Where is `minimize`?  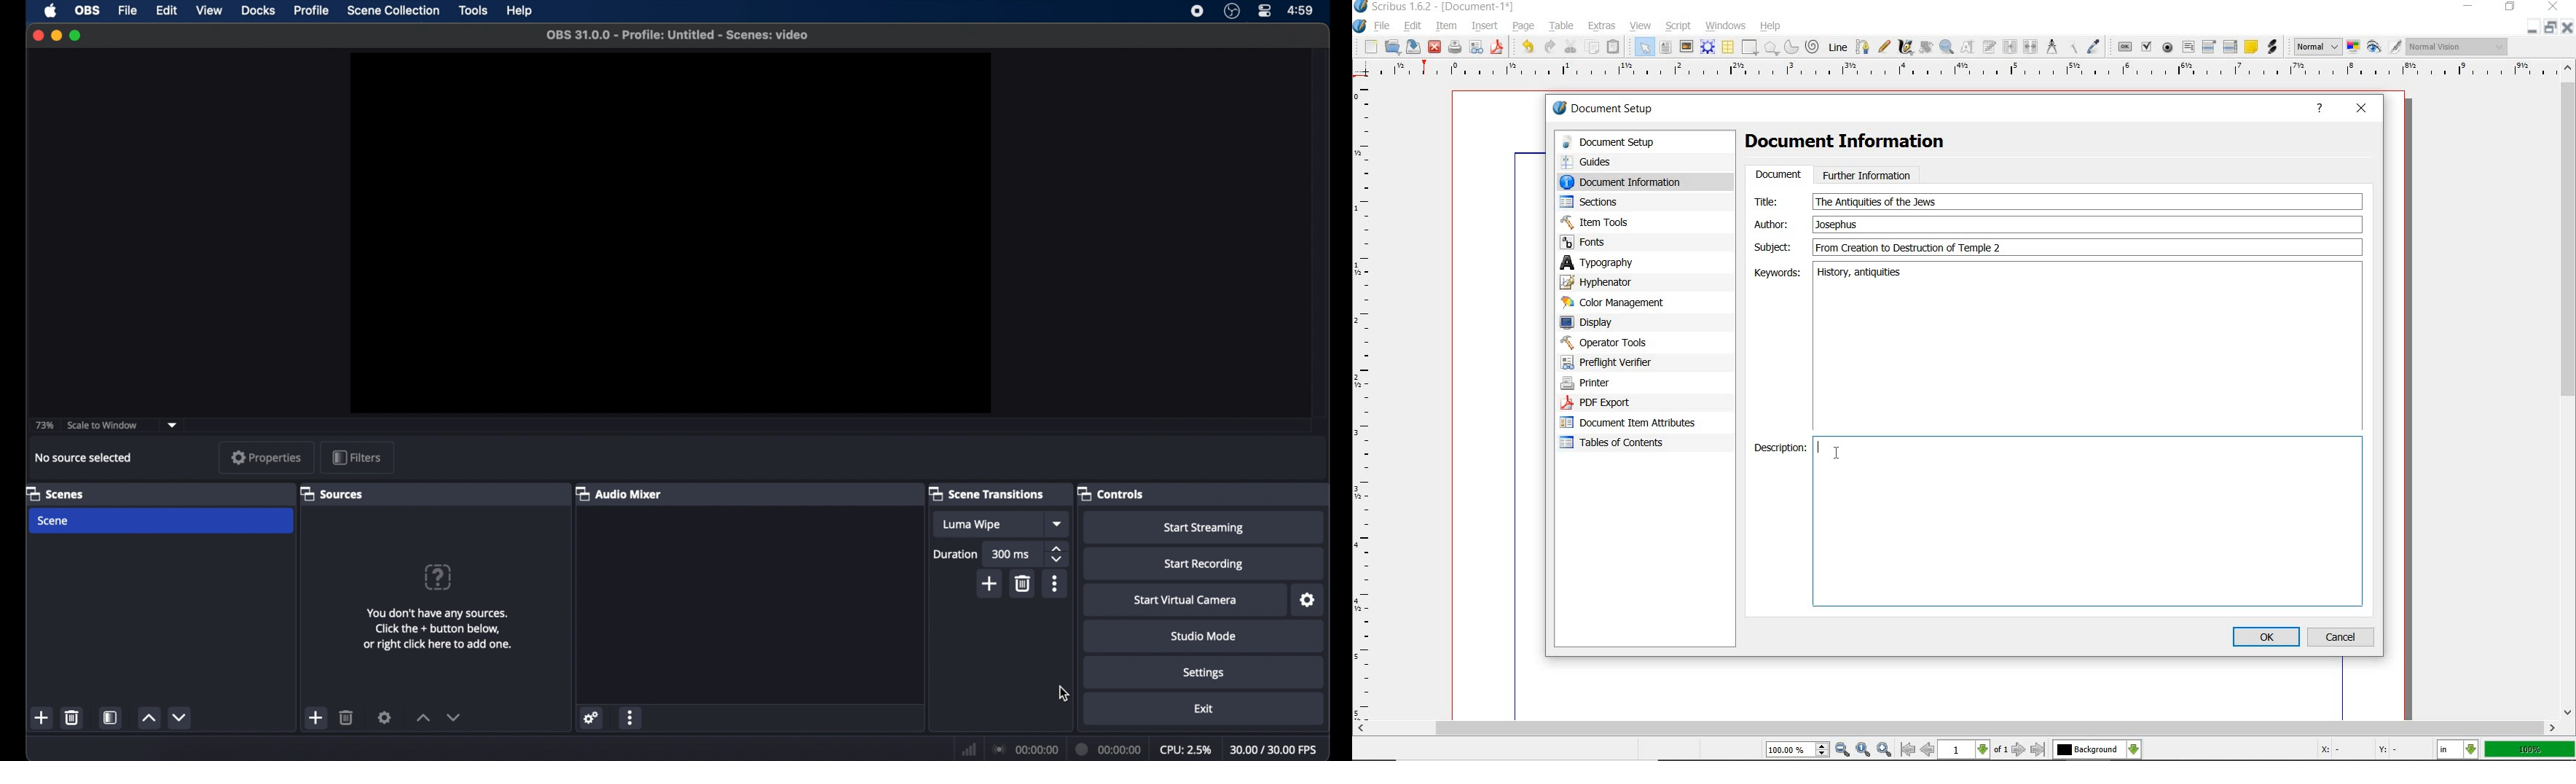
minimize is located at coordinates (2553, 6).